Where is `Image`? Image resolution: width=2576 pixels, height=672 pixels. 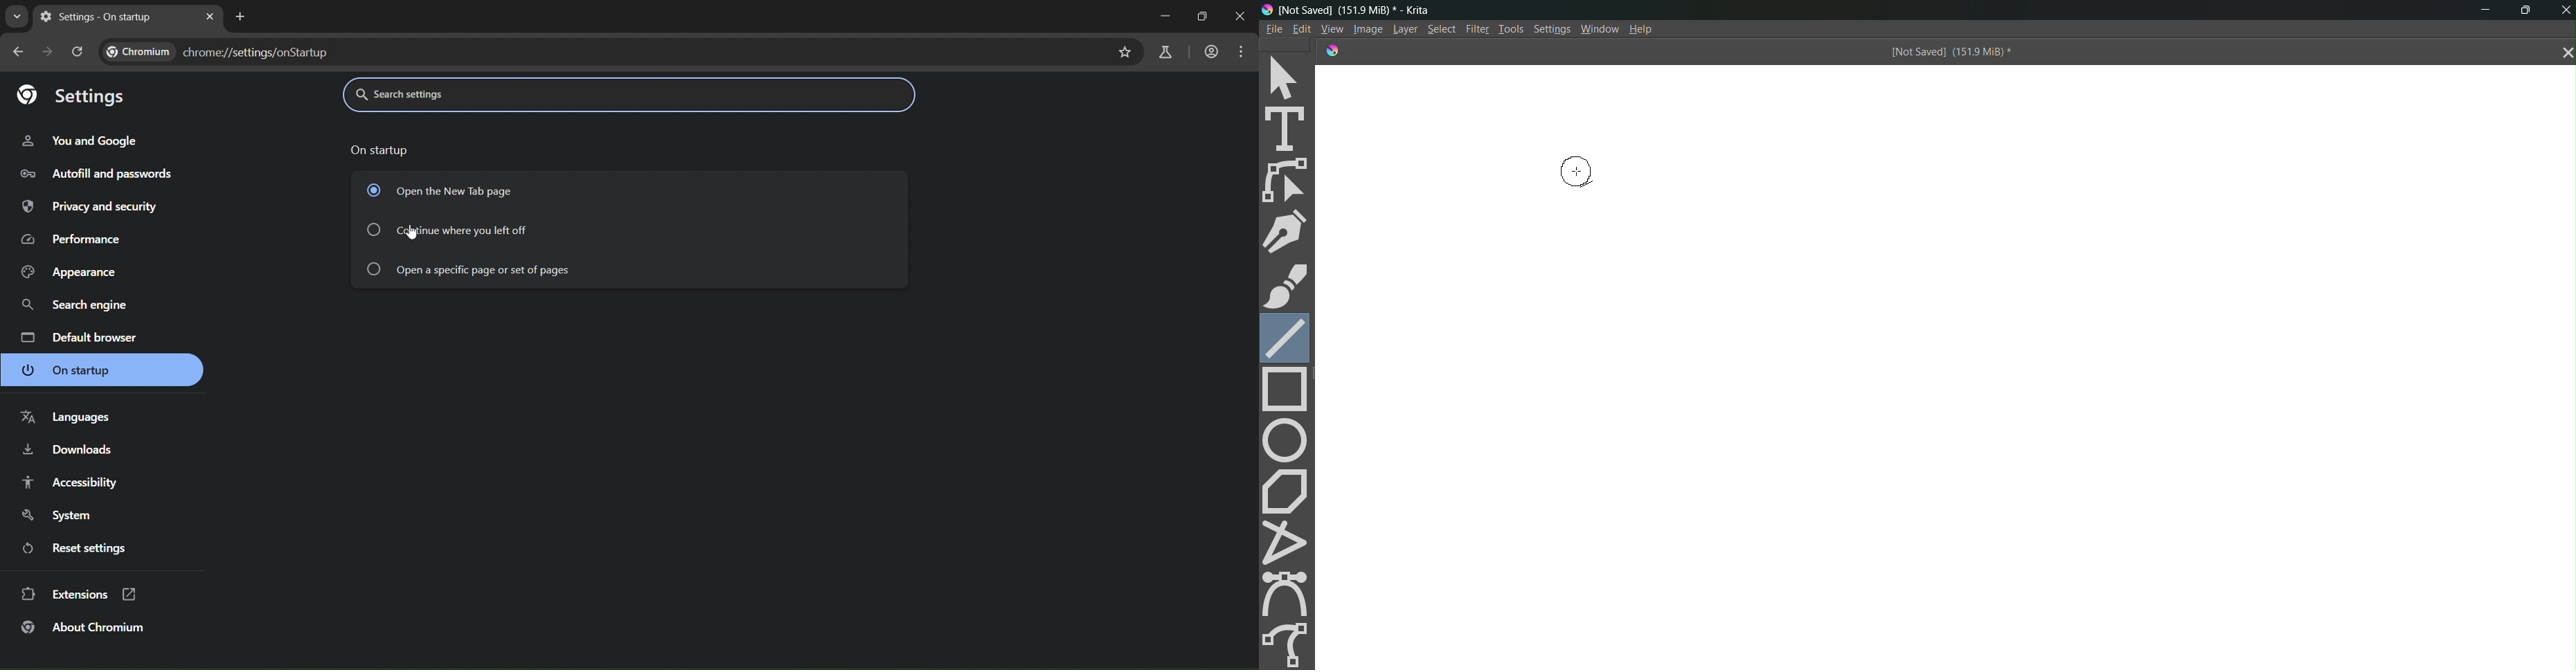 Image is located at coordinates (1366, 30).